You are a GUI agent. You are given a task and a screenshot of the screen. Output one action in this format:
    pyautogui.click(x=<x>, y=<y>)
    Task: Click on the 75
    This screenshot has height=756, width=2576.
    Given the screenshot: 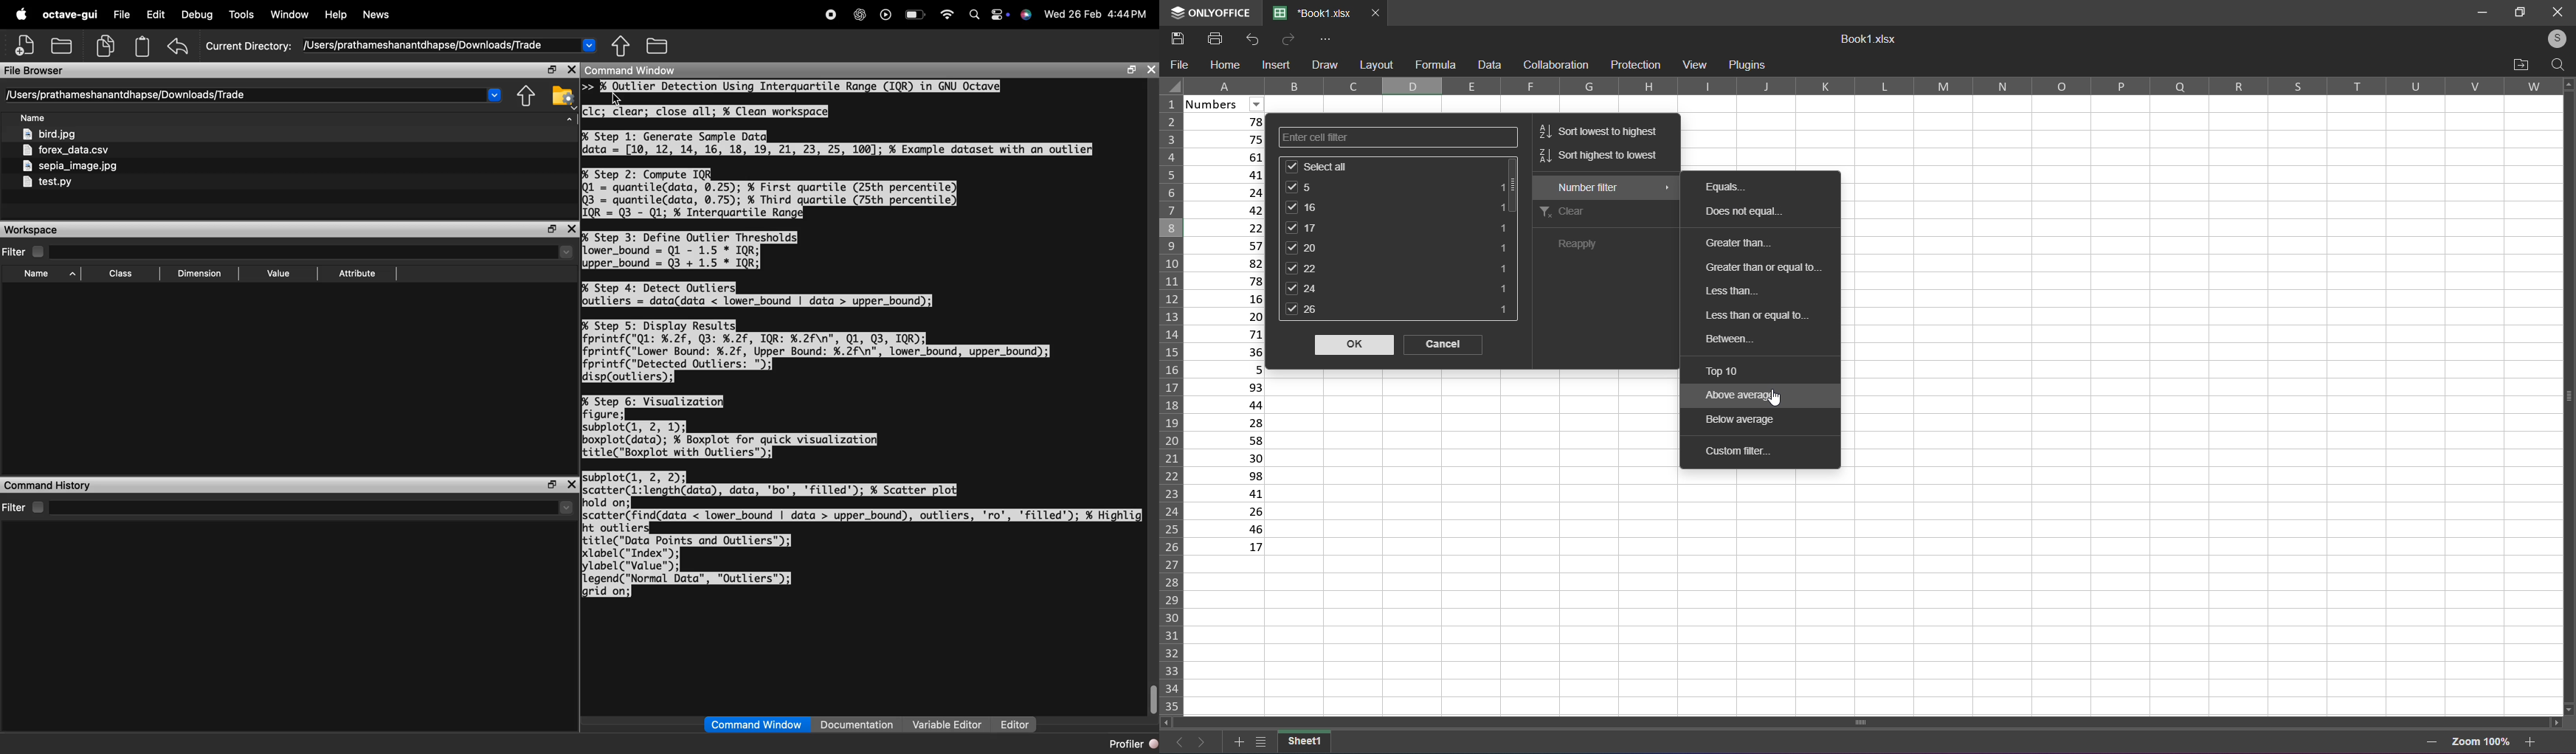 What is the action you would take?
    pyautogui.click(x=1227, y=137)
    